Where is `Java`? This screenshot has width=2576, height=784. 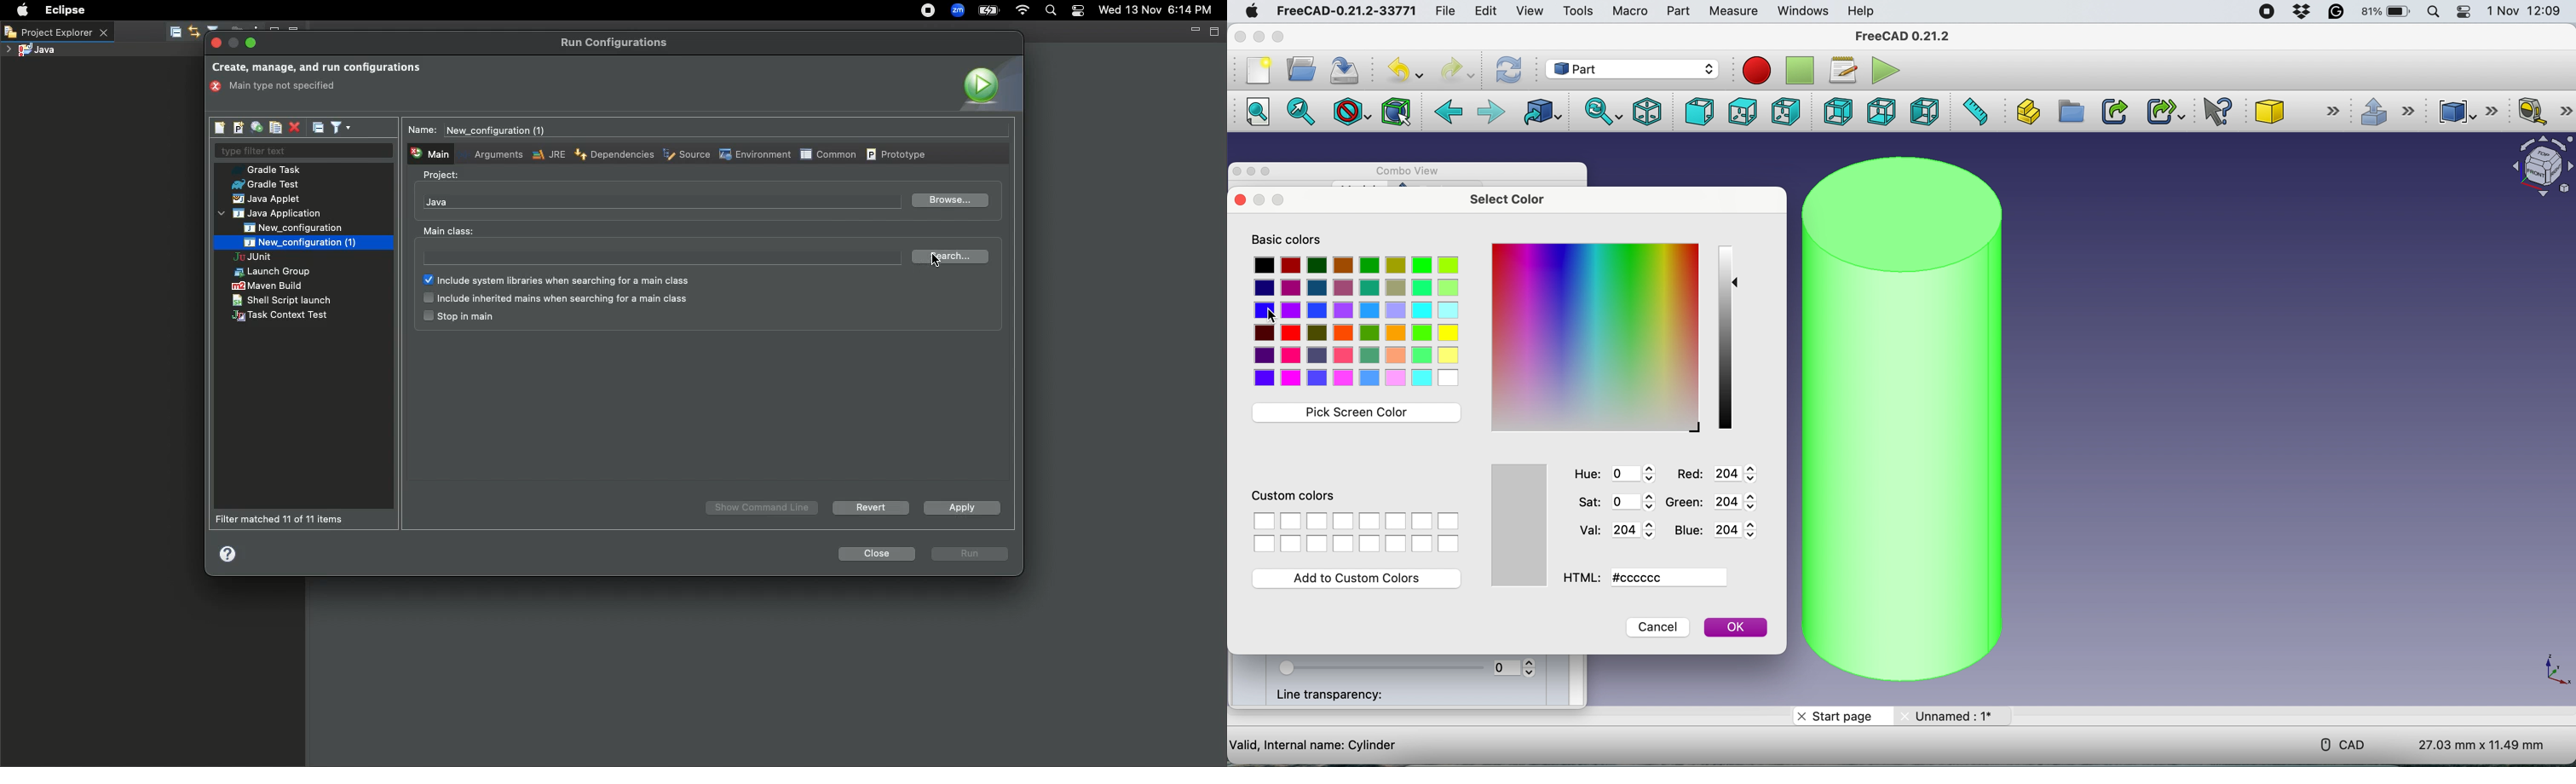
Java is located at coordinates (437, 202).